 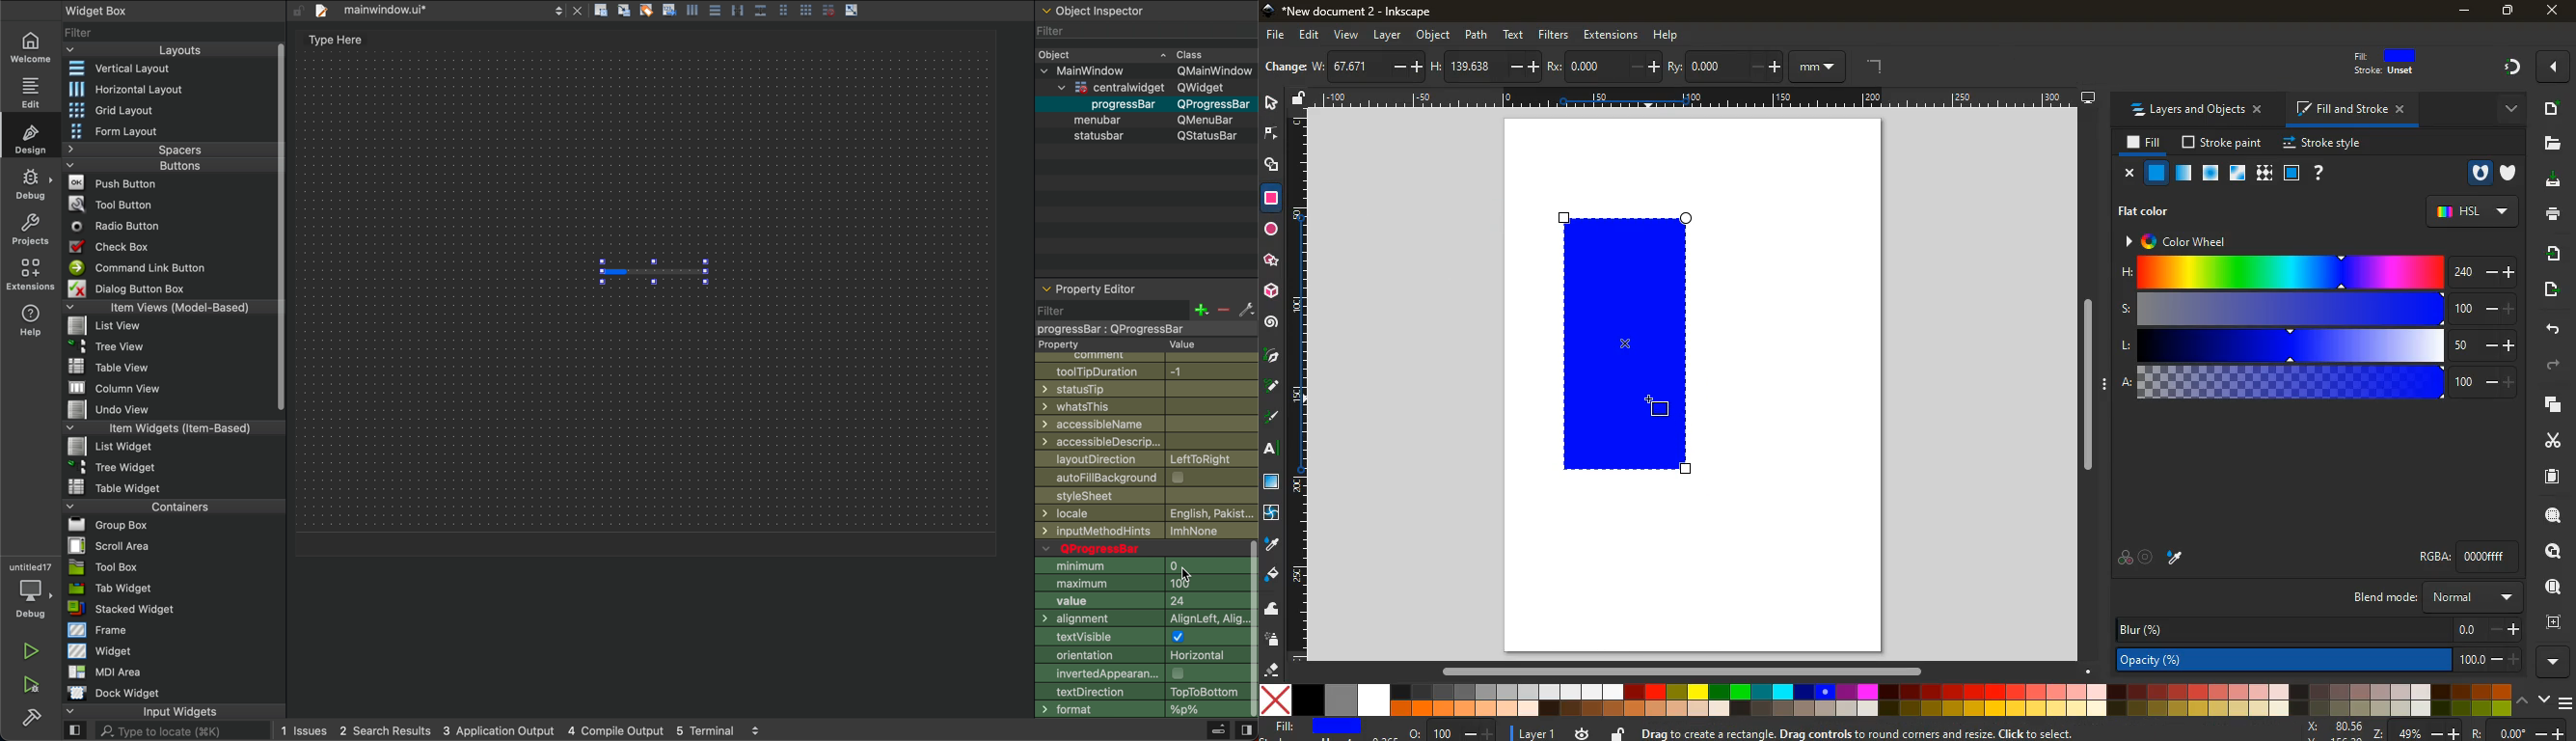 What do you see at coordinates (1273, 386) in the screenshot?
I see `d` at bounding box center [1273, 386].